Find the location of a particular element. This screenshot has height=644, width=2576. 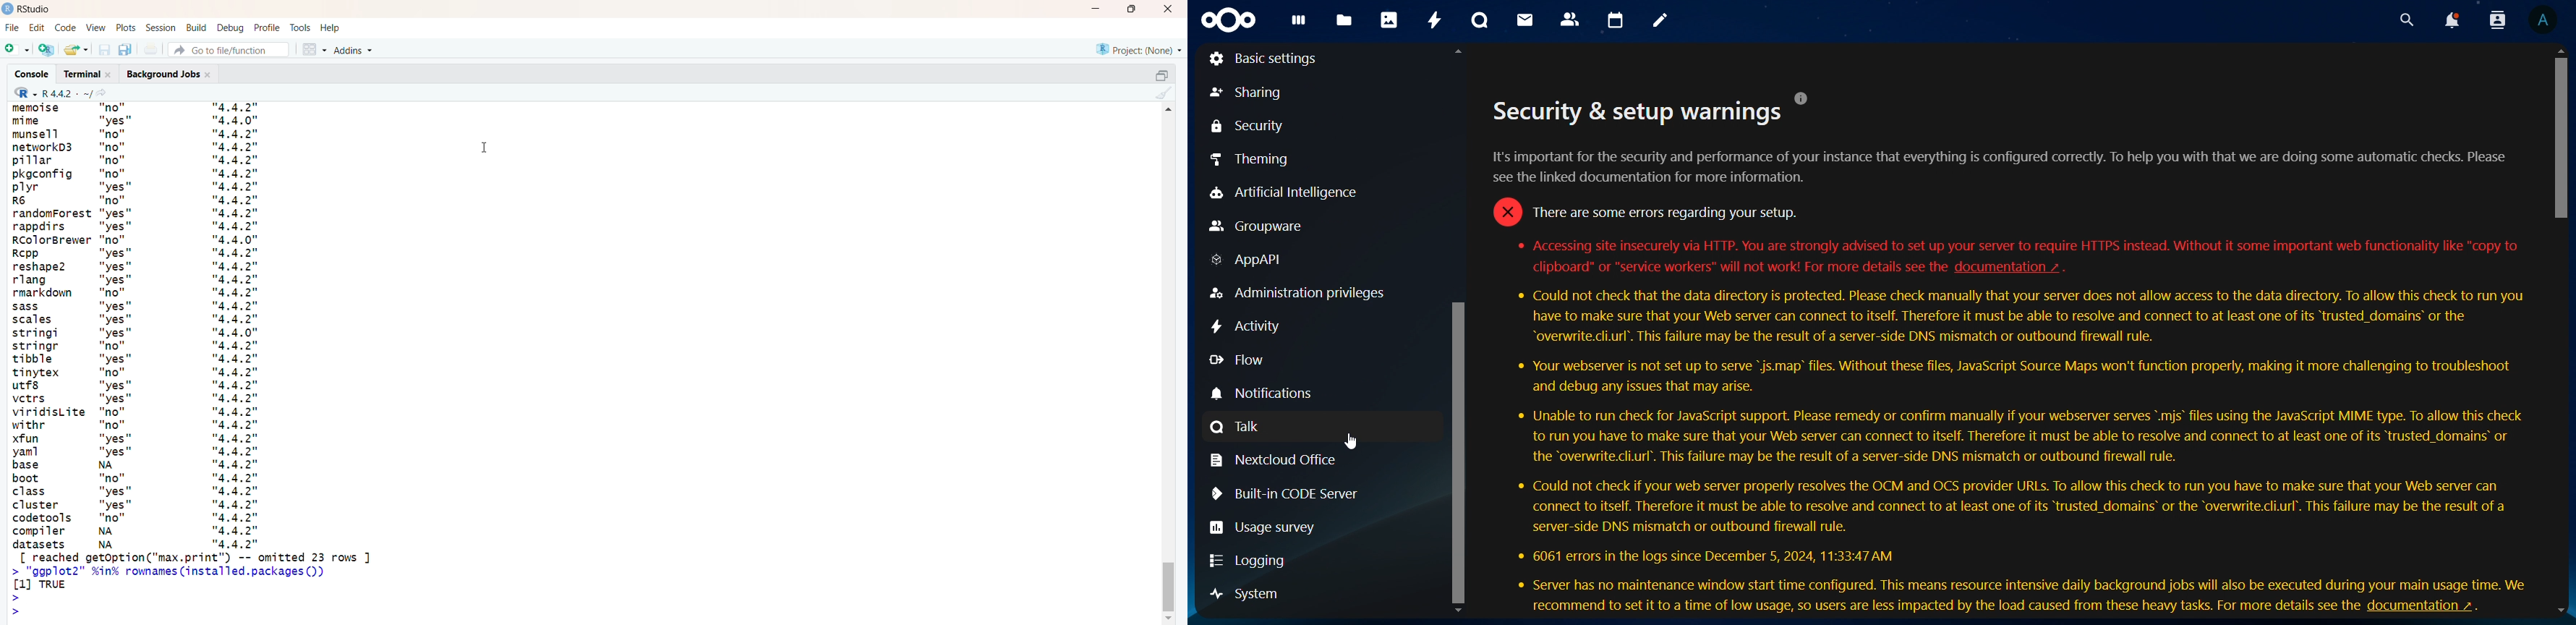

Addins is located at coordinates (356, 51).